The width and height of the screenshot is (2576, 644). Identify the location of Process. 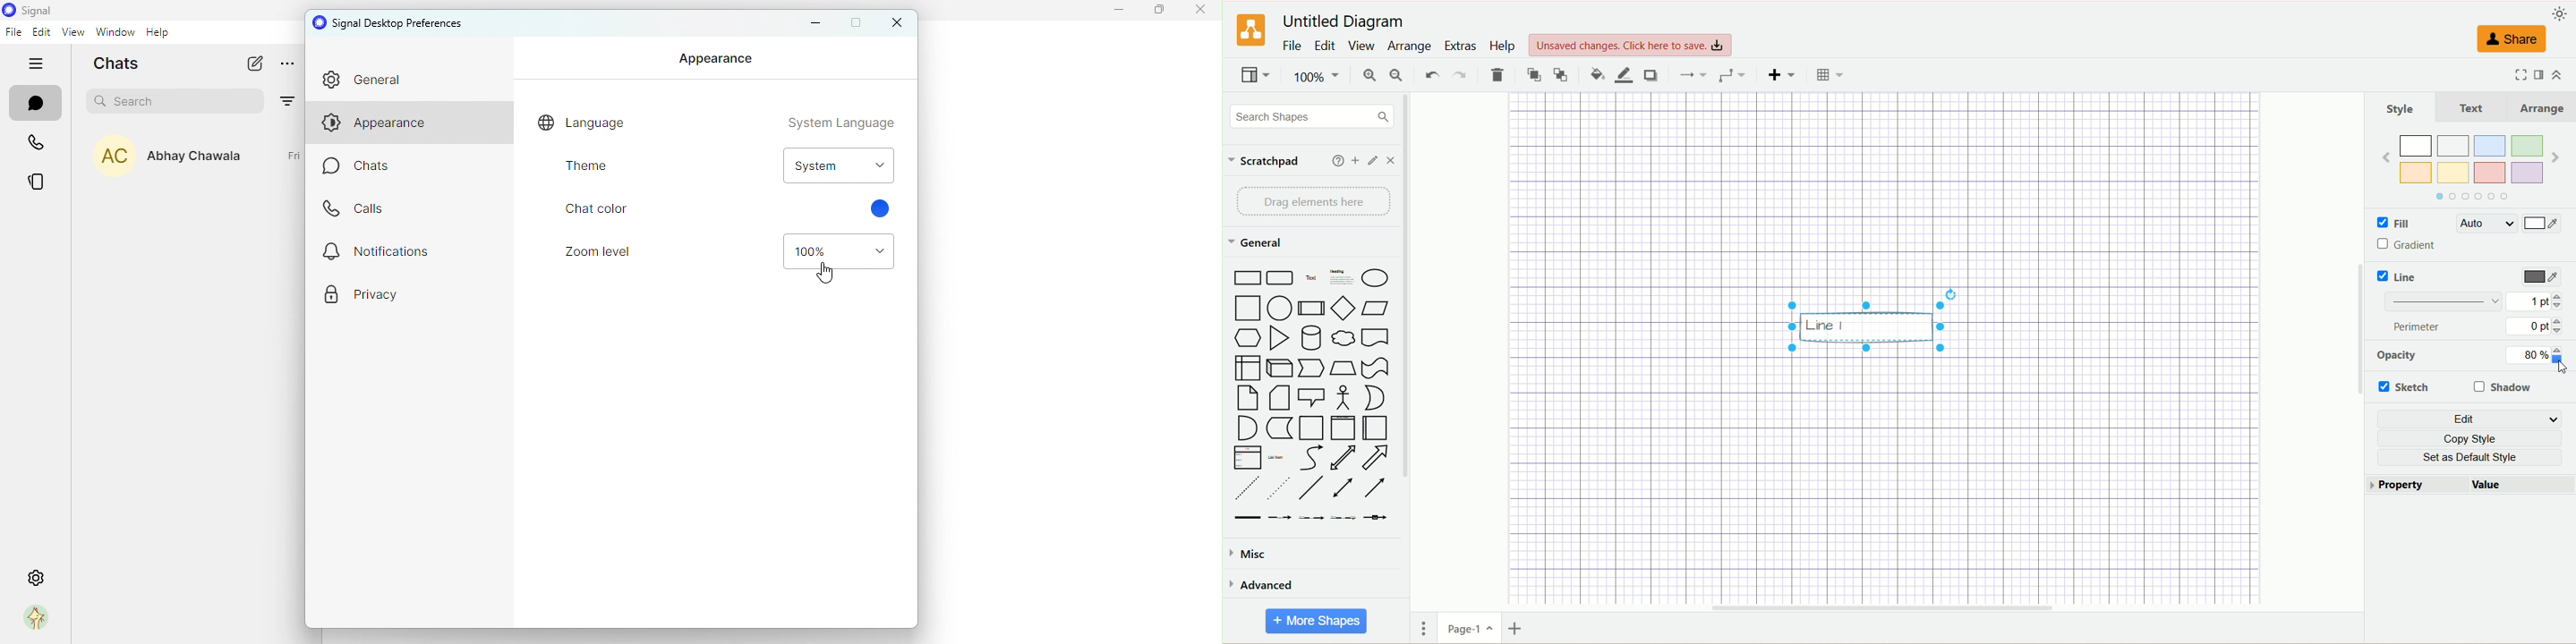
(1310, 309).